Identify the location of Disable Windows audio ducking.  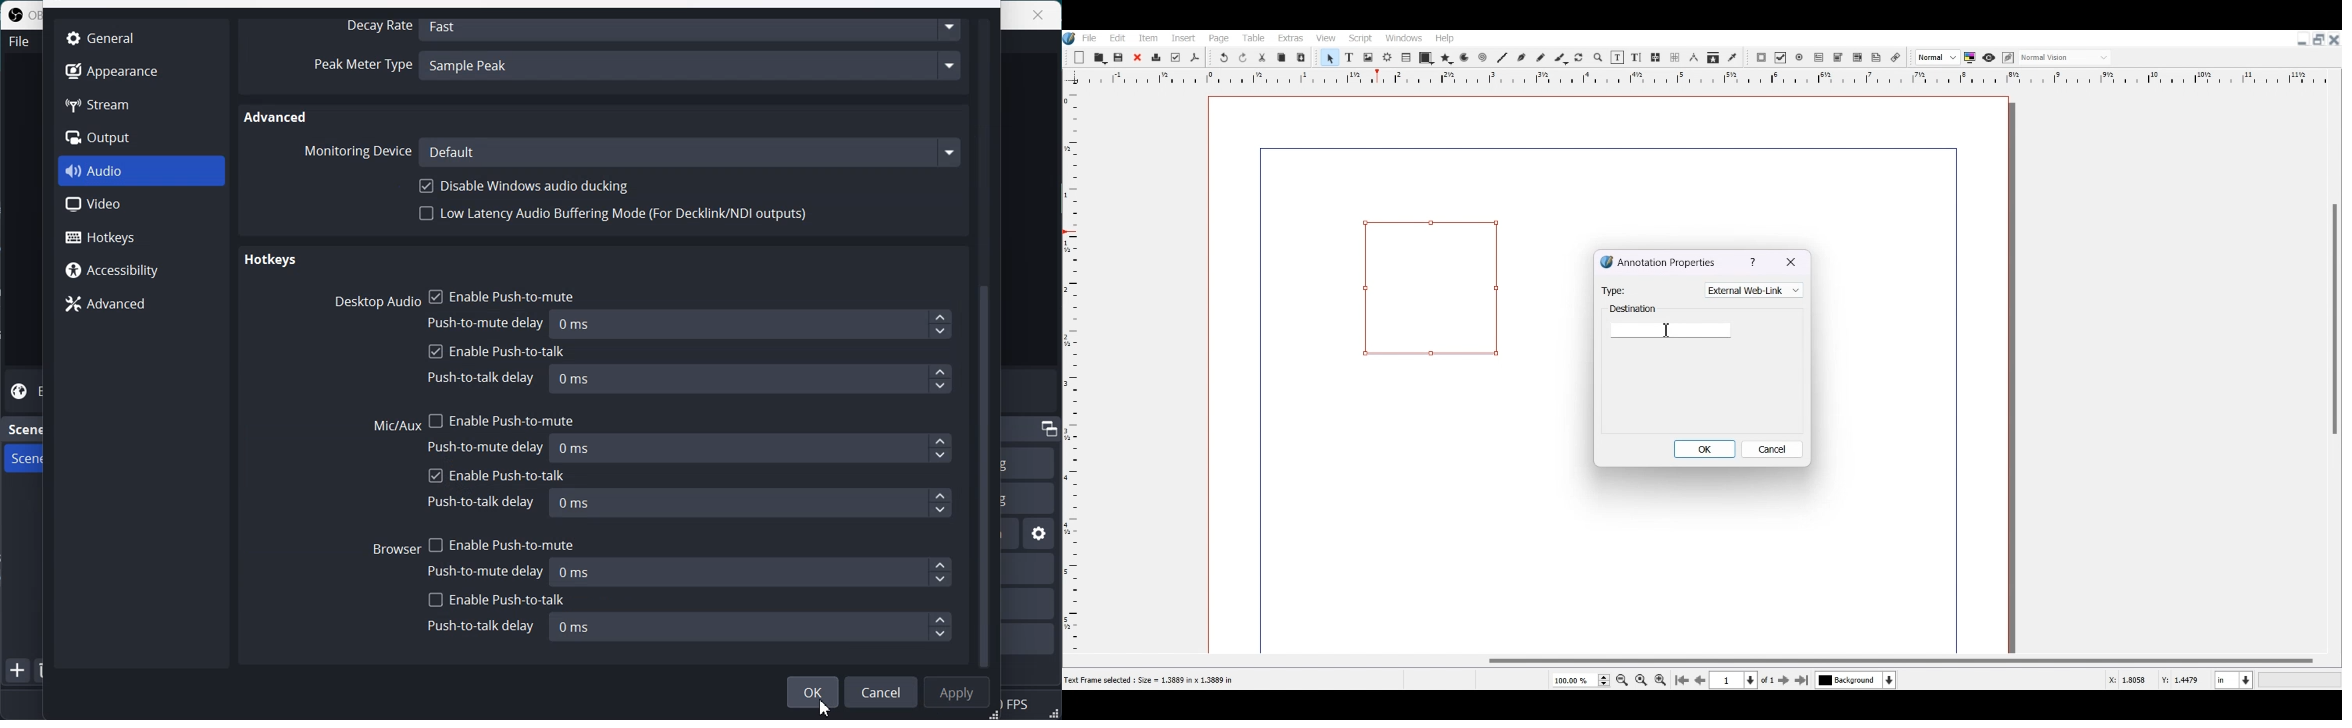
(527, 186).